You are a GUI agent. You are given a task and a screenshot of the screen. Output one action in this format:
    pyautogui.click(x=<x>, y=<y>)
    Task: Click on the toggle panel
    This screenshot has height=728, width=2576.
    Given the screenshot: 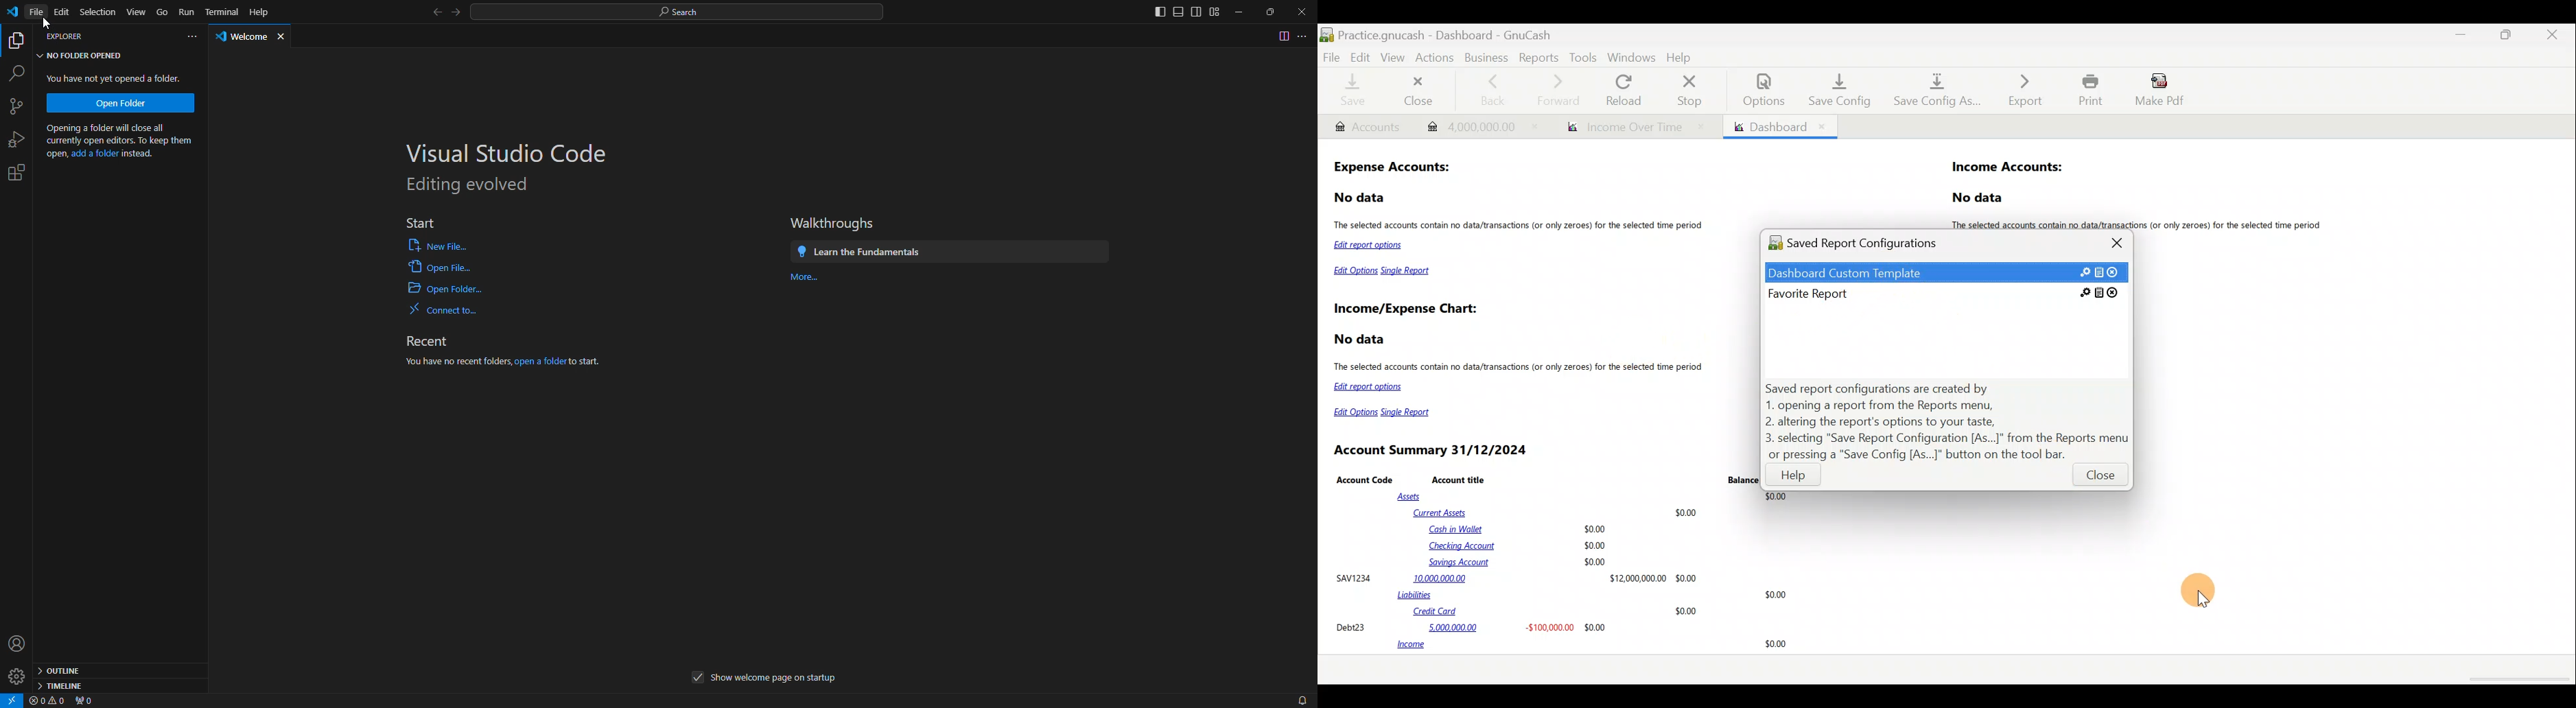 What is the action you would take?
    pyautogui.click(x=1178, y=12)
    